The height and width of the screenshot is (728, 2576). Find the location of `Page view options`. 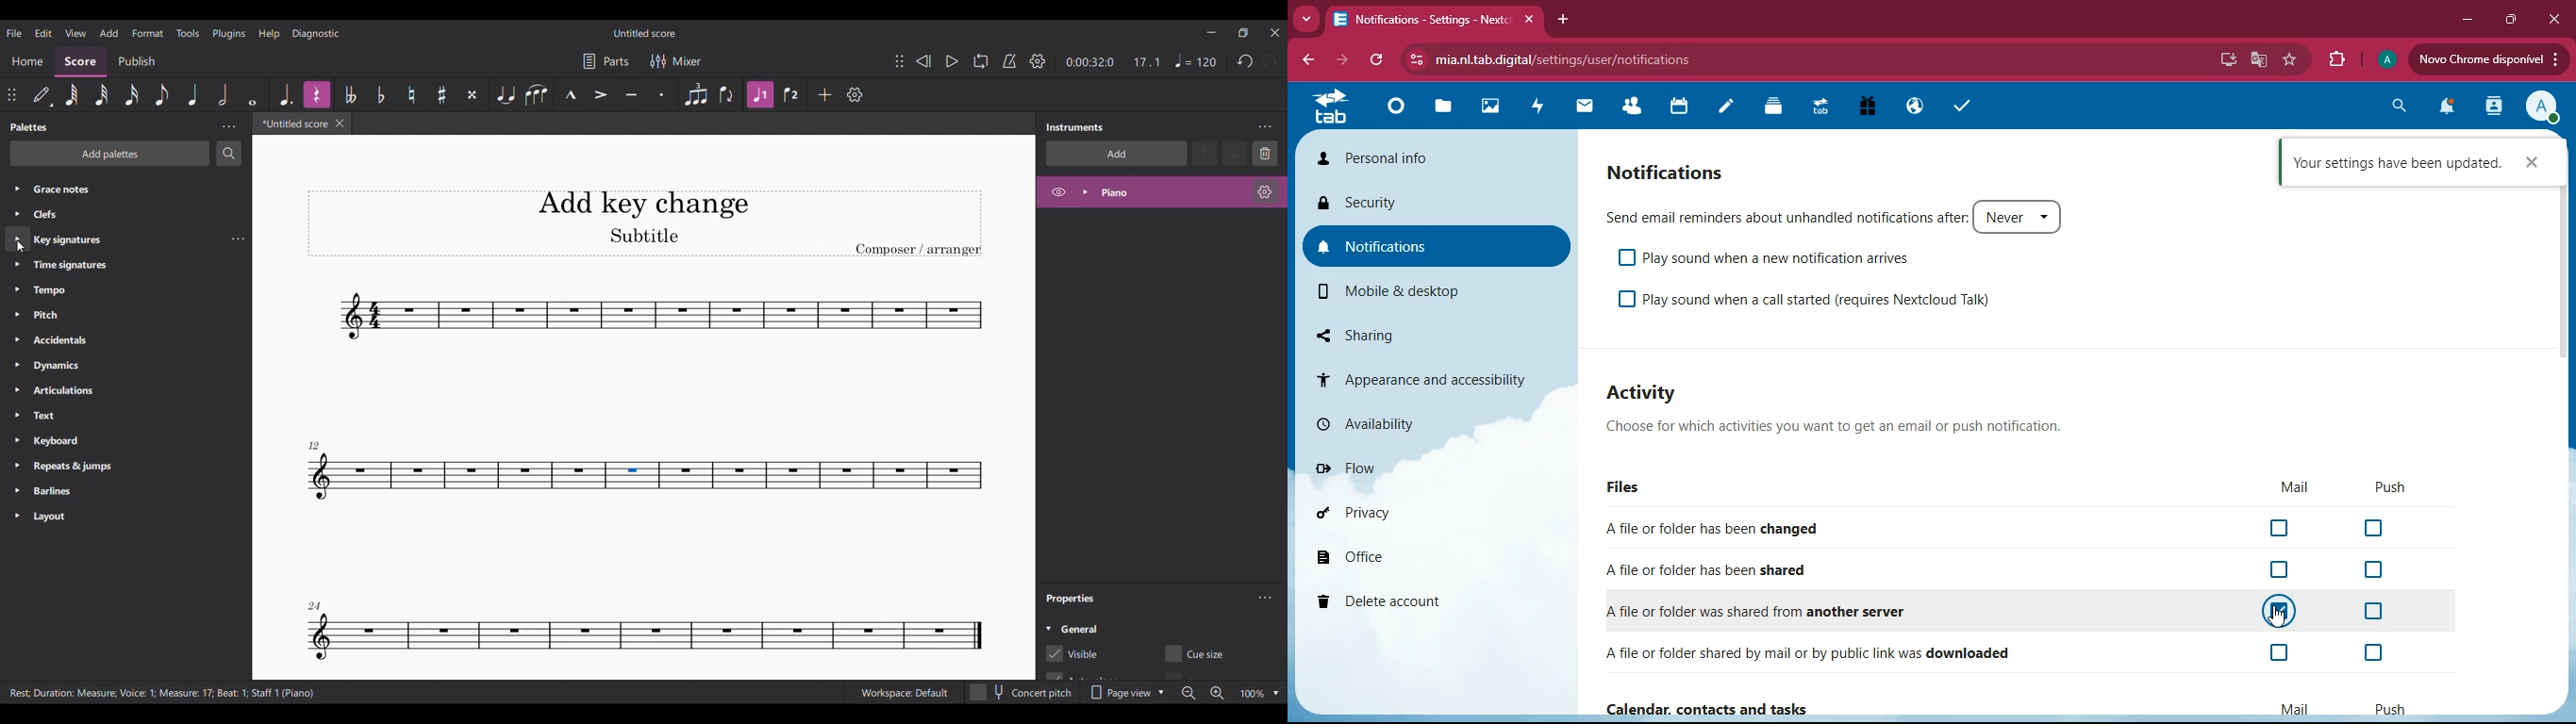

Page view options is located at coordinates (1128, 692).